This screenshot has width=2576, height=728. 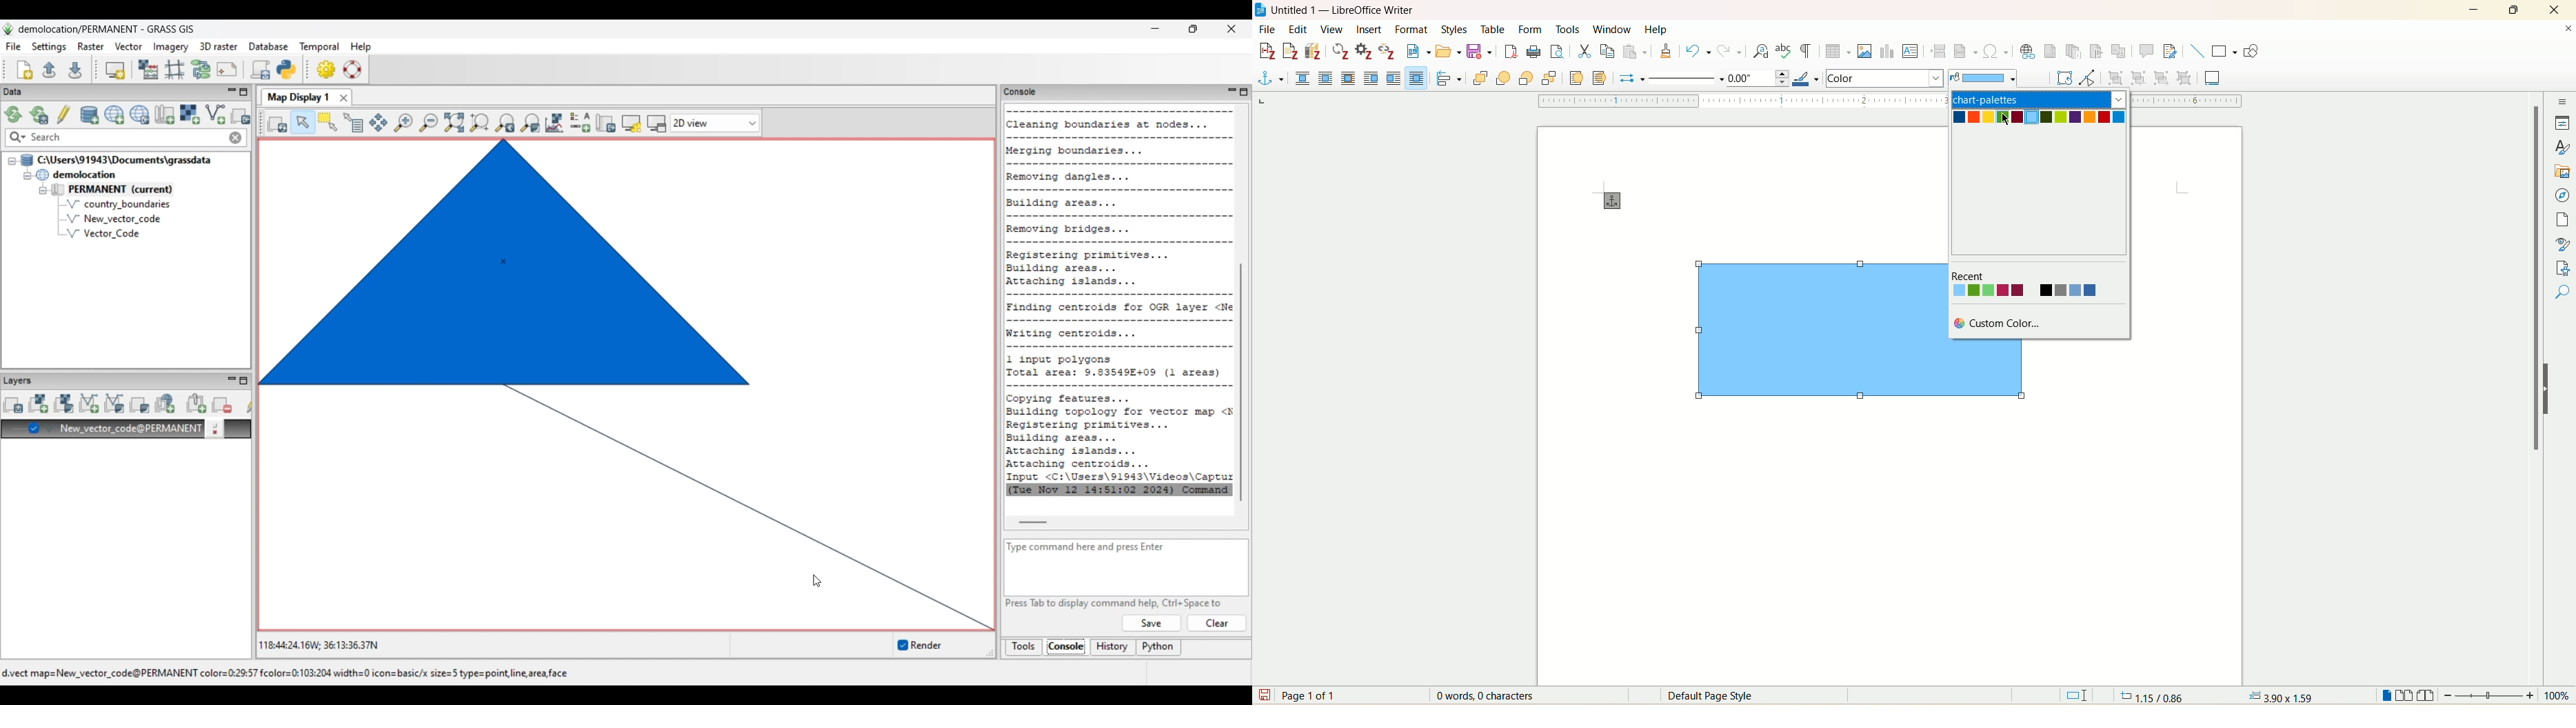 I want to click on navigator, so click(x=2564, y=197).